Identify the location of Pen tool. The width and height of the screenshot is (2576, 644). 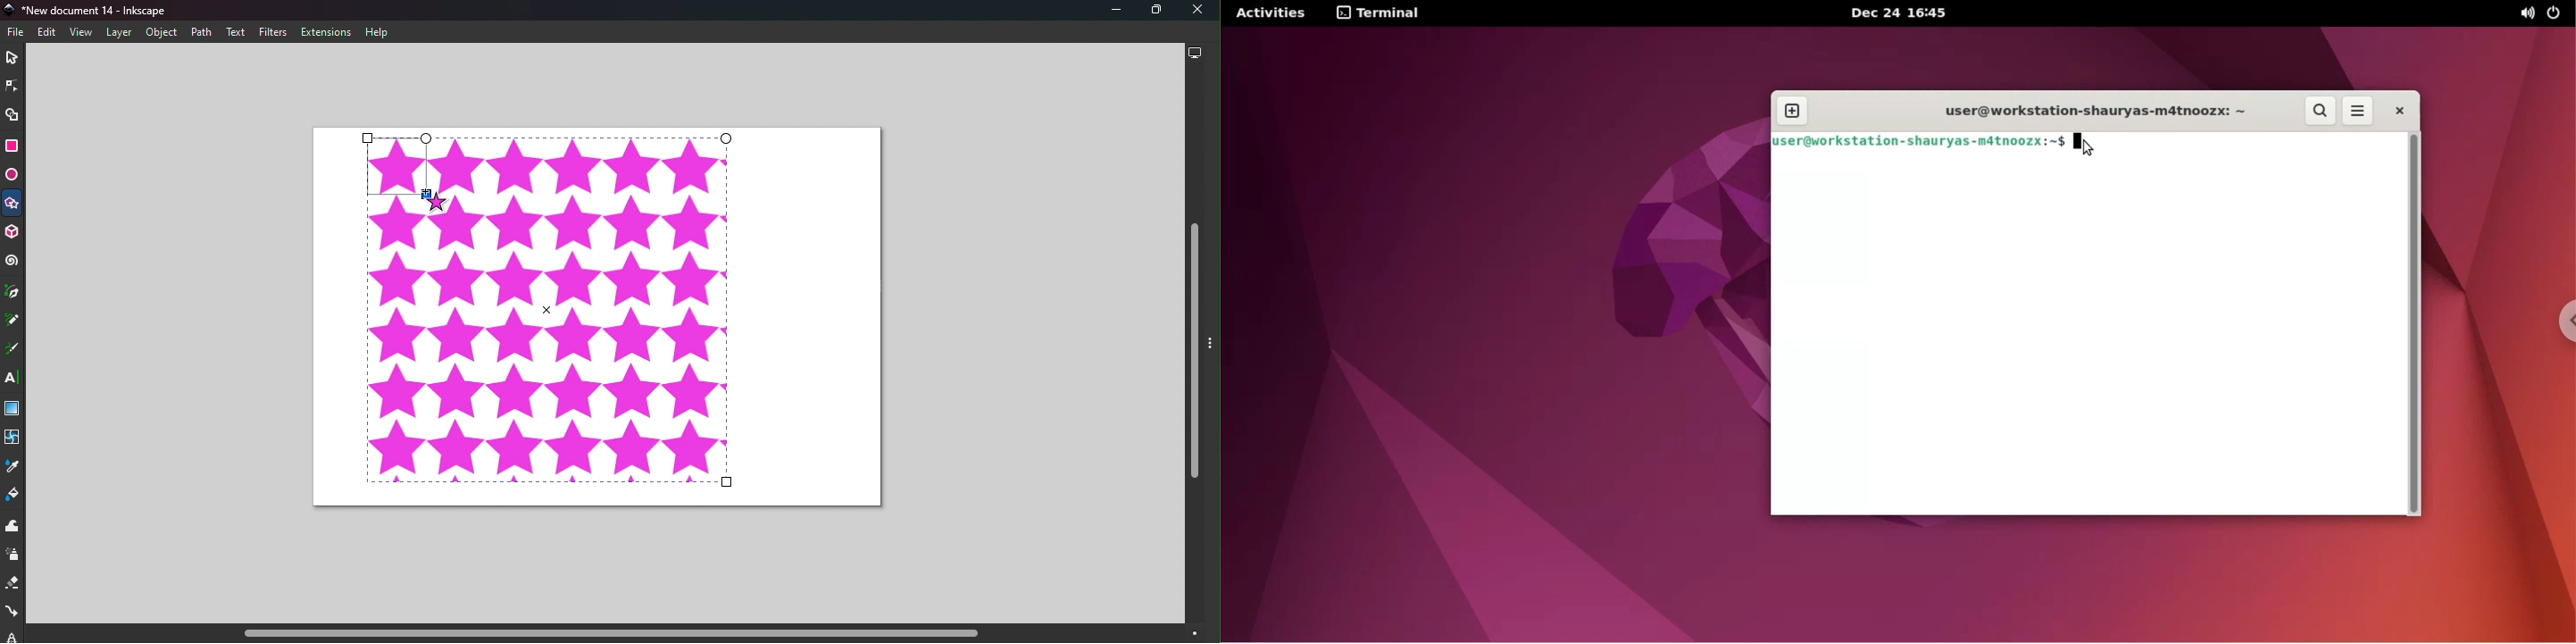
(13, 292).